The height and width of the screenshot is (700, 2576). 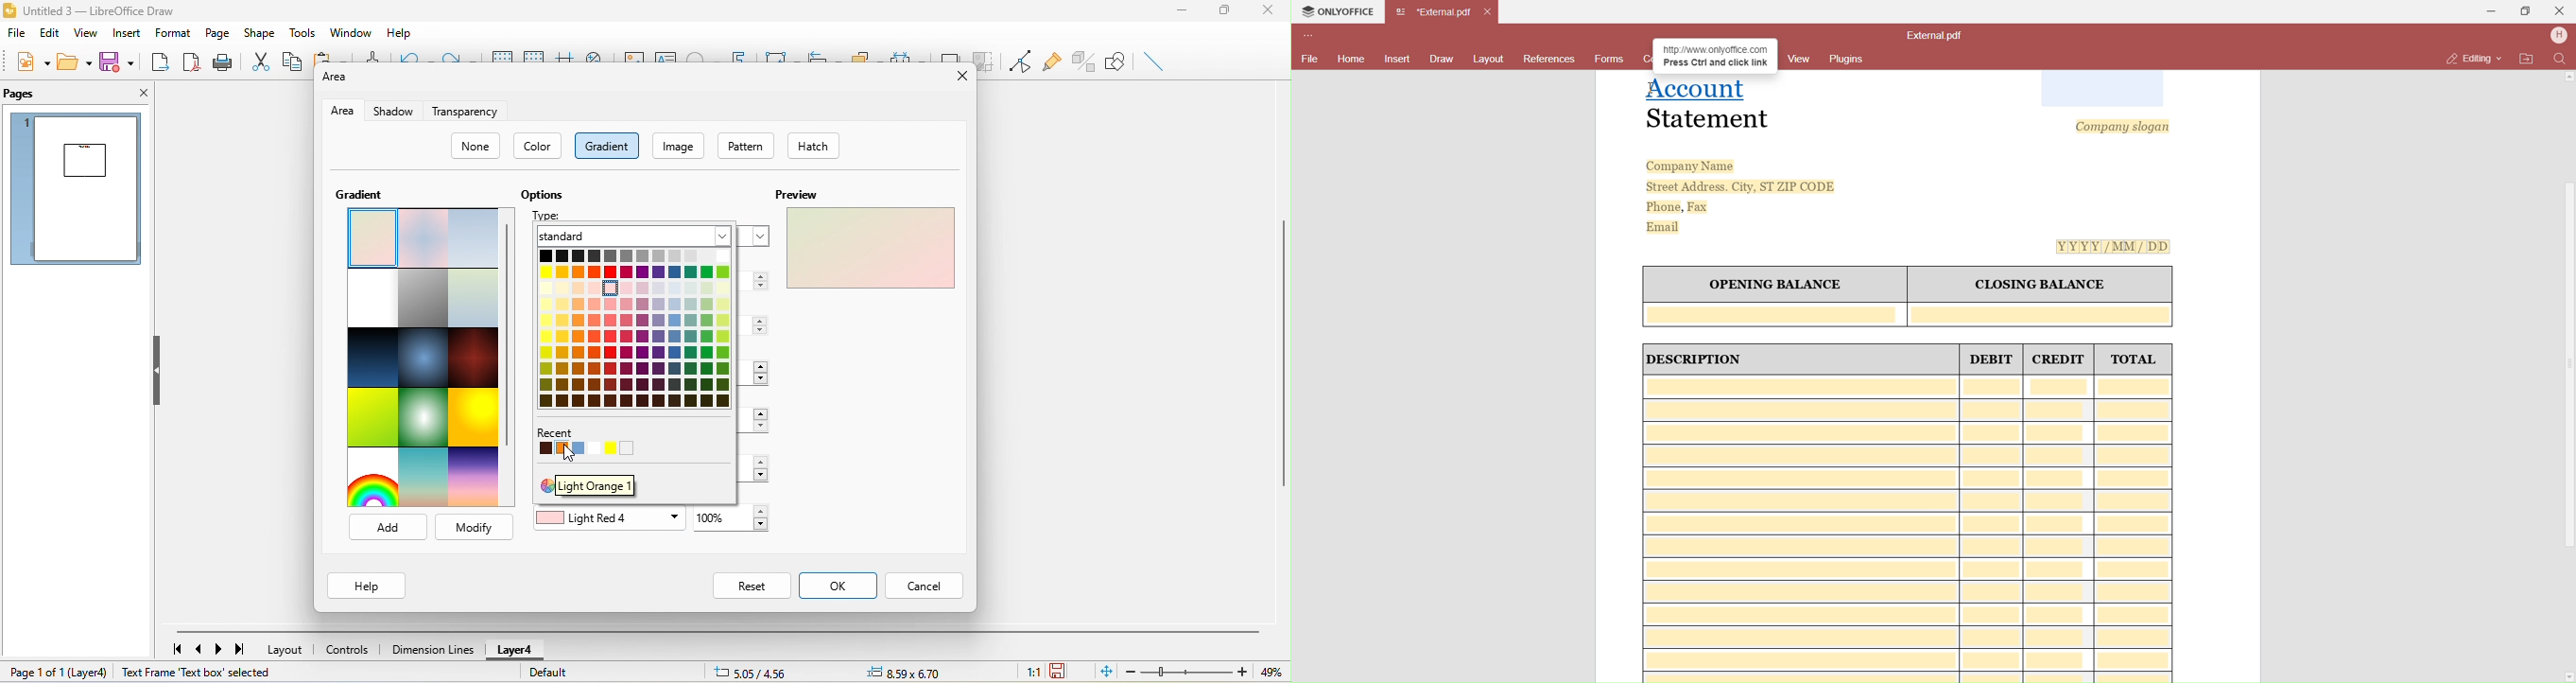 I want to click on vertical scroll bar, so click(x=510, y=340).